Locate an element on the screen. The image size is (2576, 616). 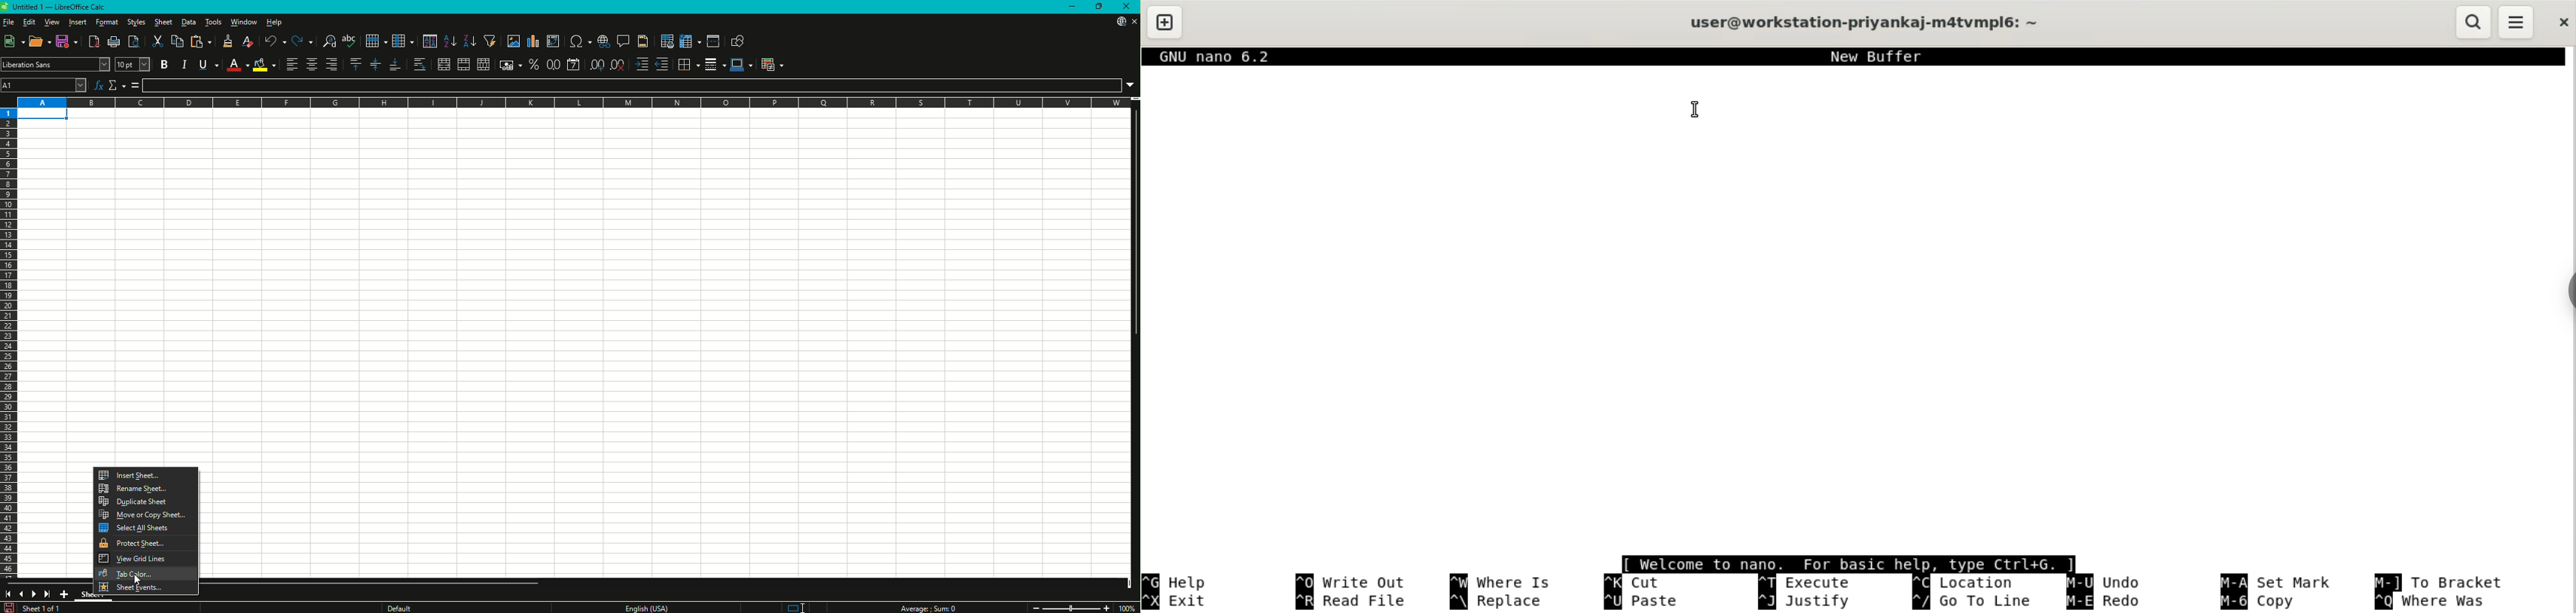
Restore is located at coordinates (1099, 6).